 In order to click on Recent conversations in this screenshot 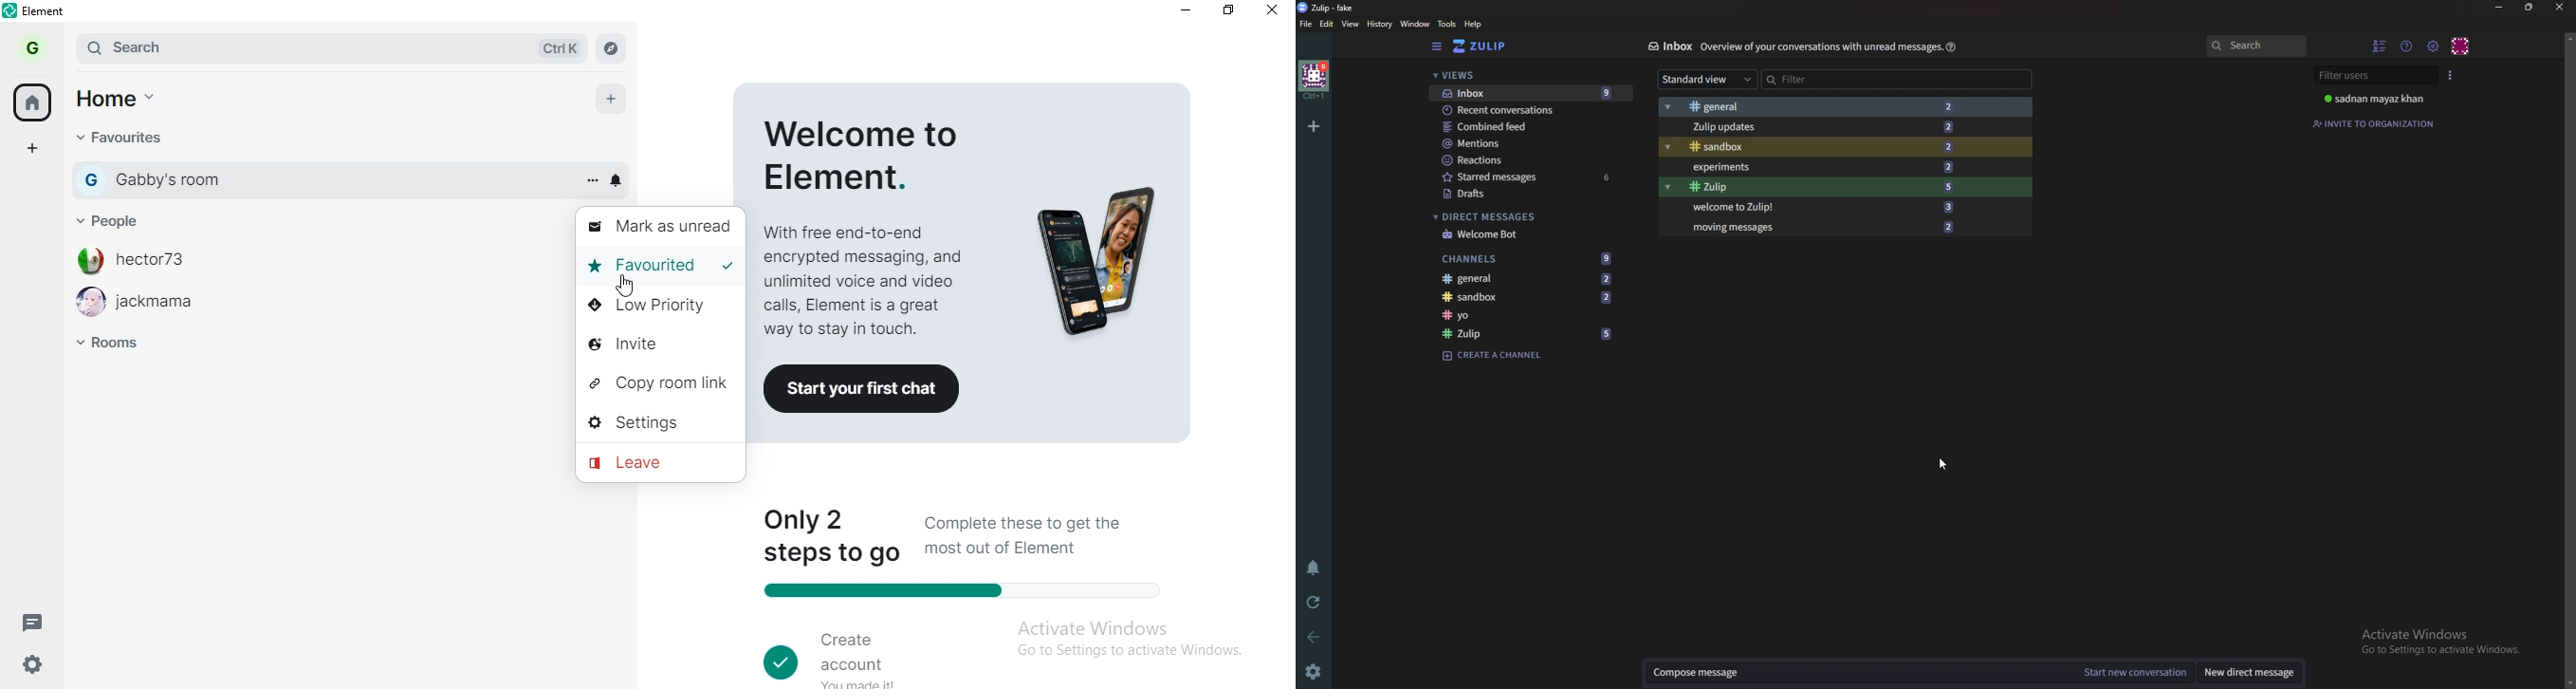, I will do `click(1532, 109)`.